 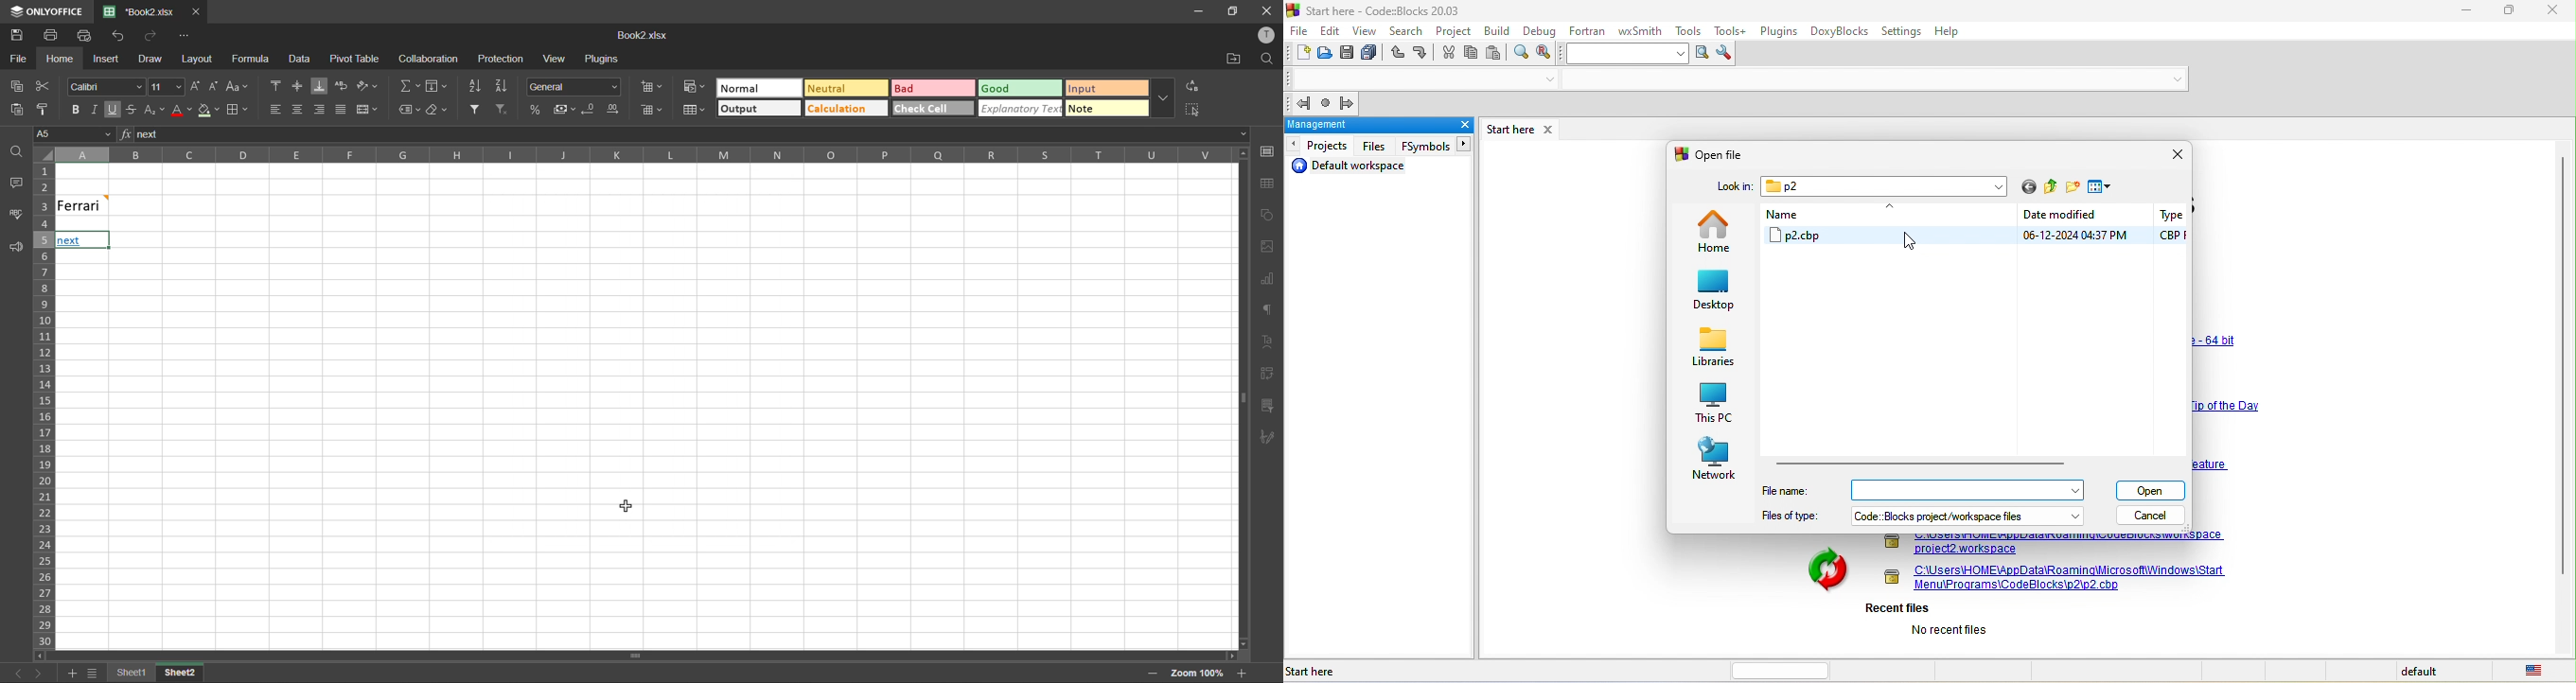 What do you see at coordinates (1733, 32) in the screenshot?
I see `tools++` at bounding box center [1733, 32].